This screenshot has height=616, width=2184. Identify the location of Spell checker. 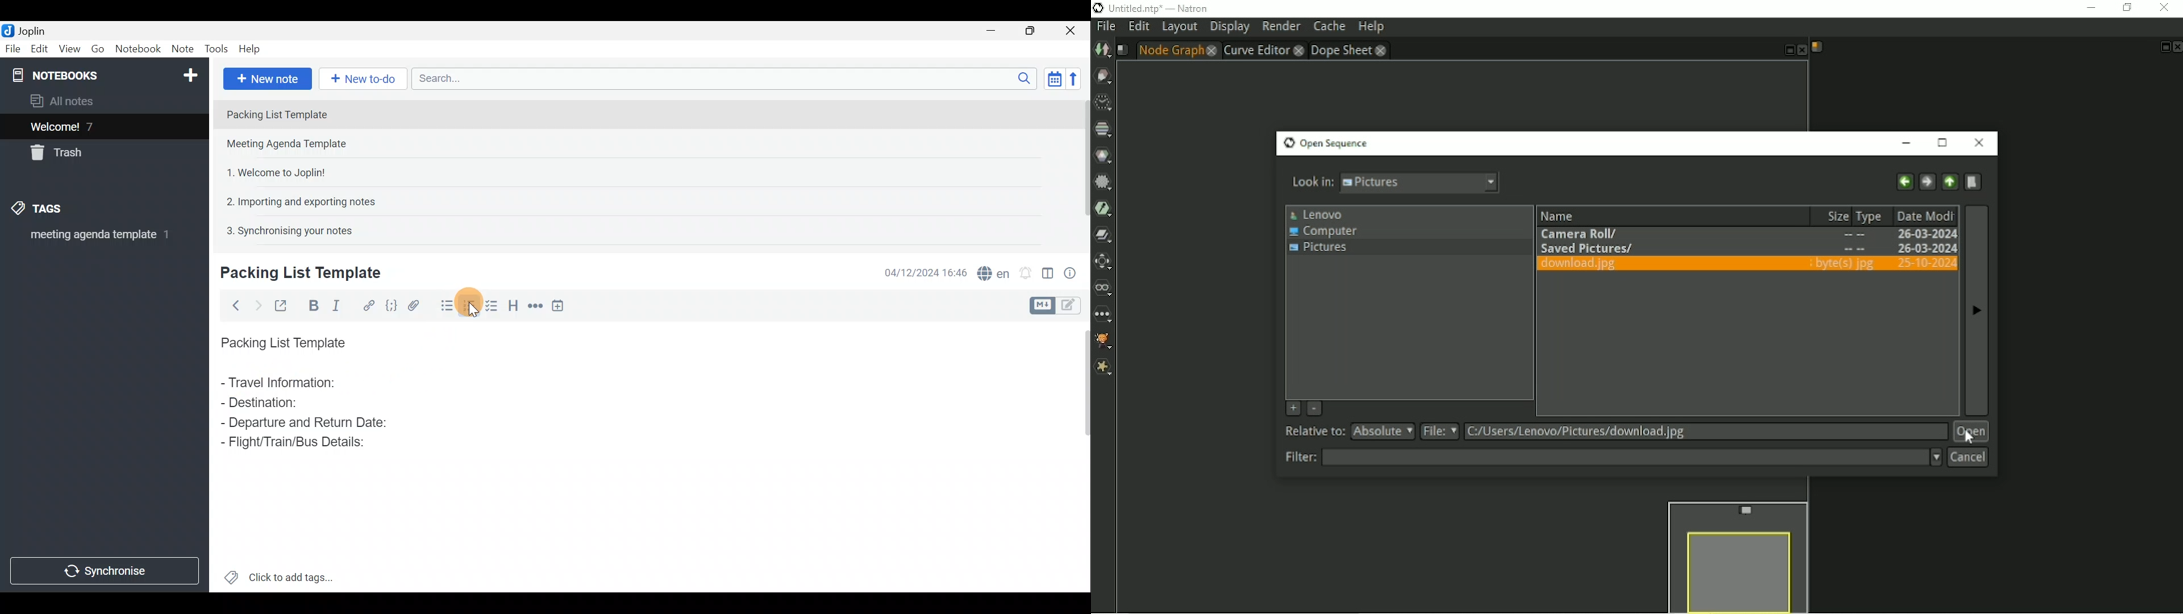
(991, 271).